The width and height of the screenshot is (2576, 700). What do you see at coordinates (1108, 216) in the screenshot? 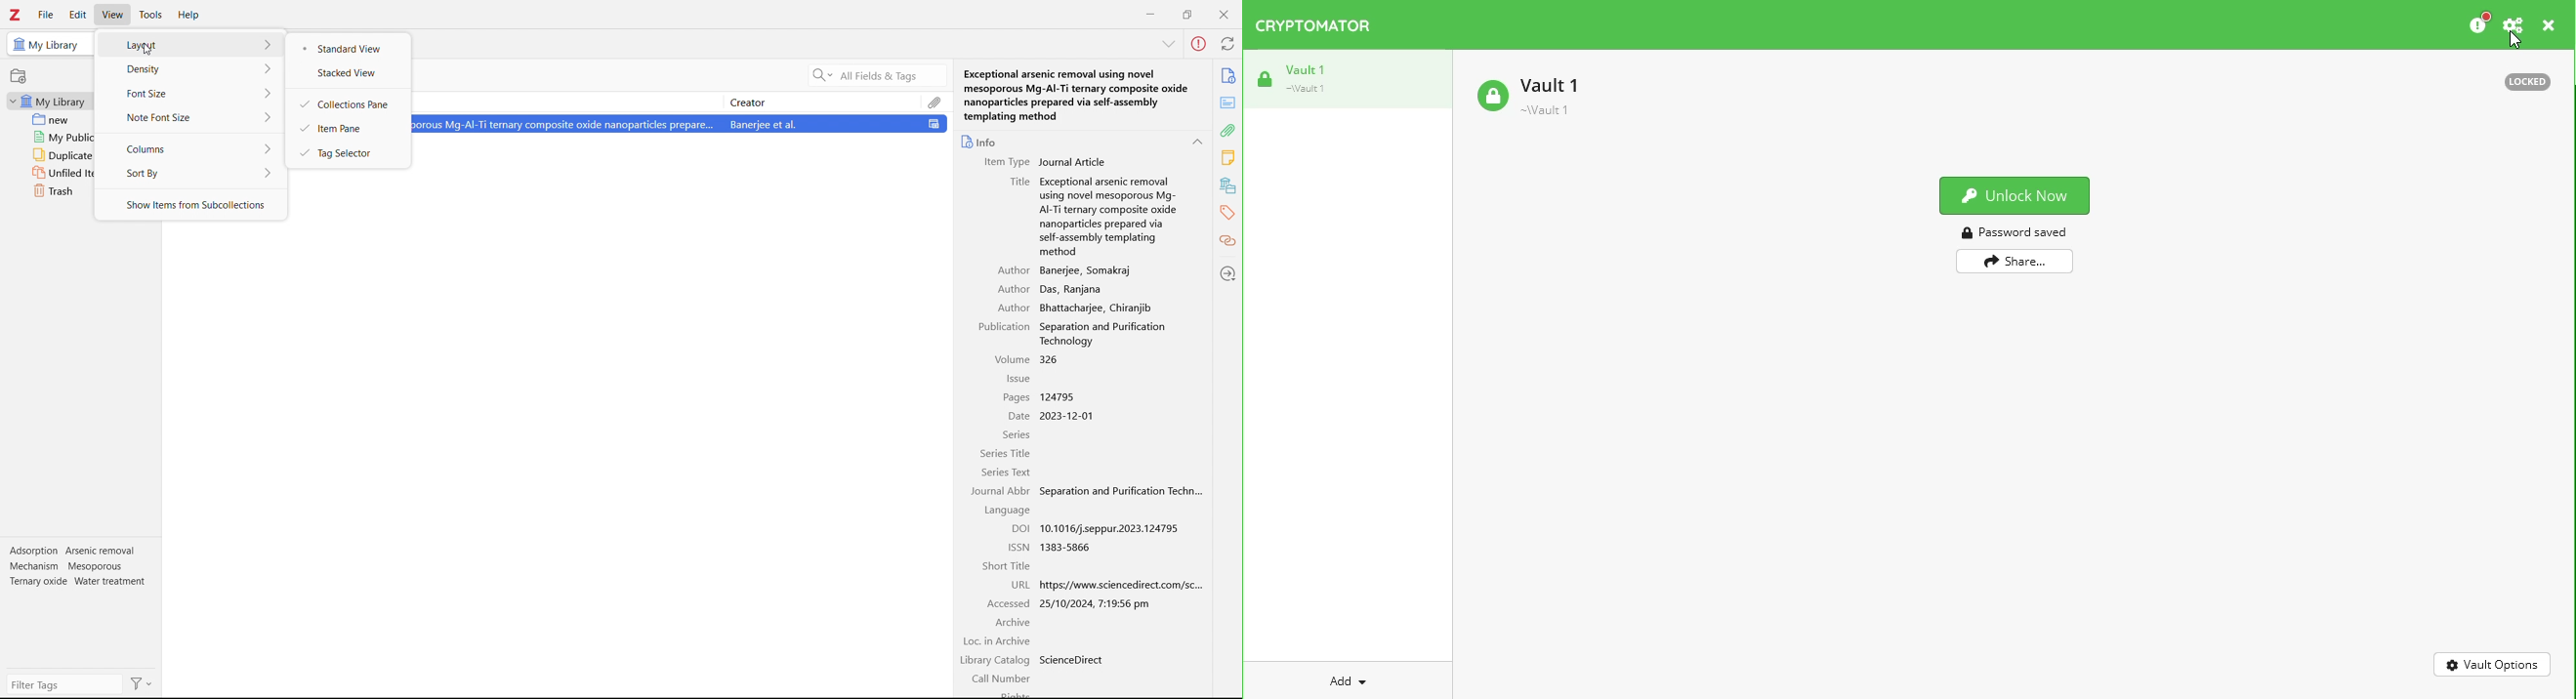
I see `Exceptional arsenic removal
using novel mesoporous Mg-
AI-Ti ternary composite oxide
nanoparticles prepared via
self-assembly templating
method` at bounding box center [1108, 216].